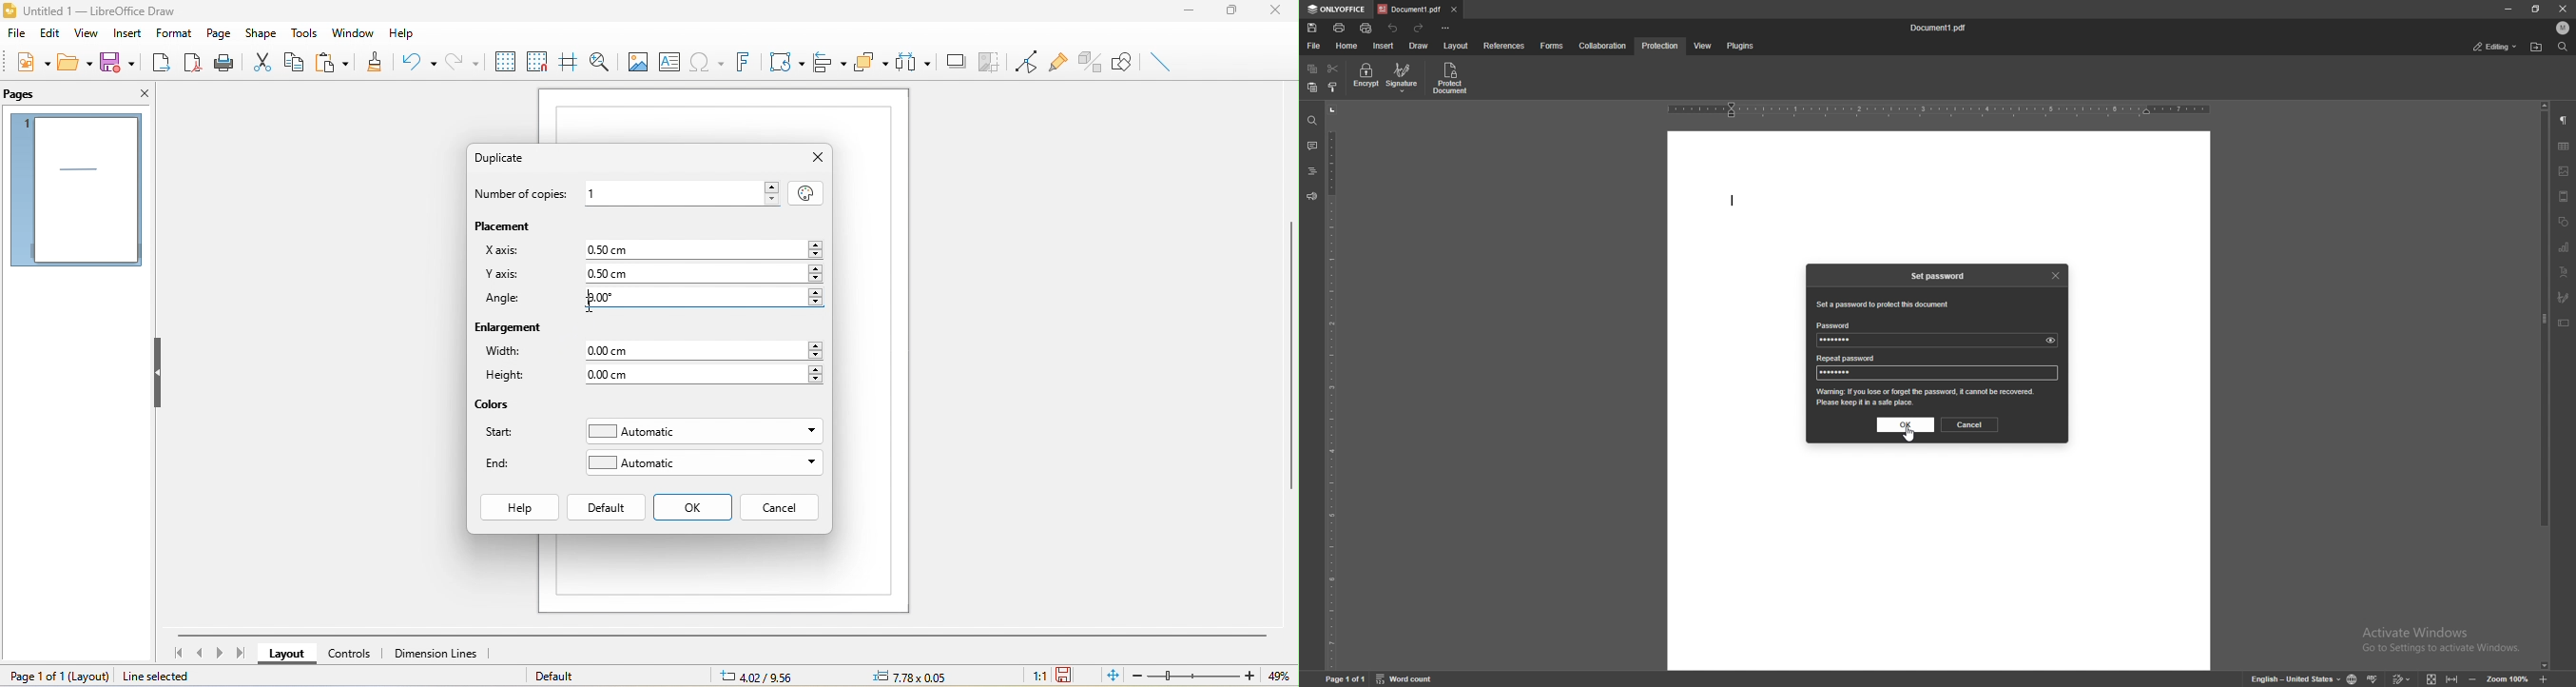 This screenshot has height=700, width=2576. What do you see at coordinates (1938, 372) in the screenshot?
I see `password input` at bounding box center [1938, 372].